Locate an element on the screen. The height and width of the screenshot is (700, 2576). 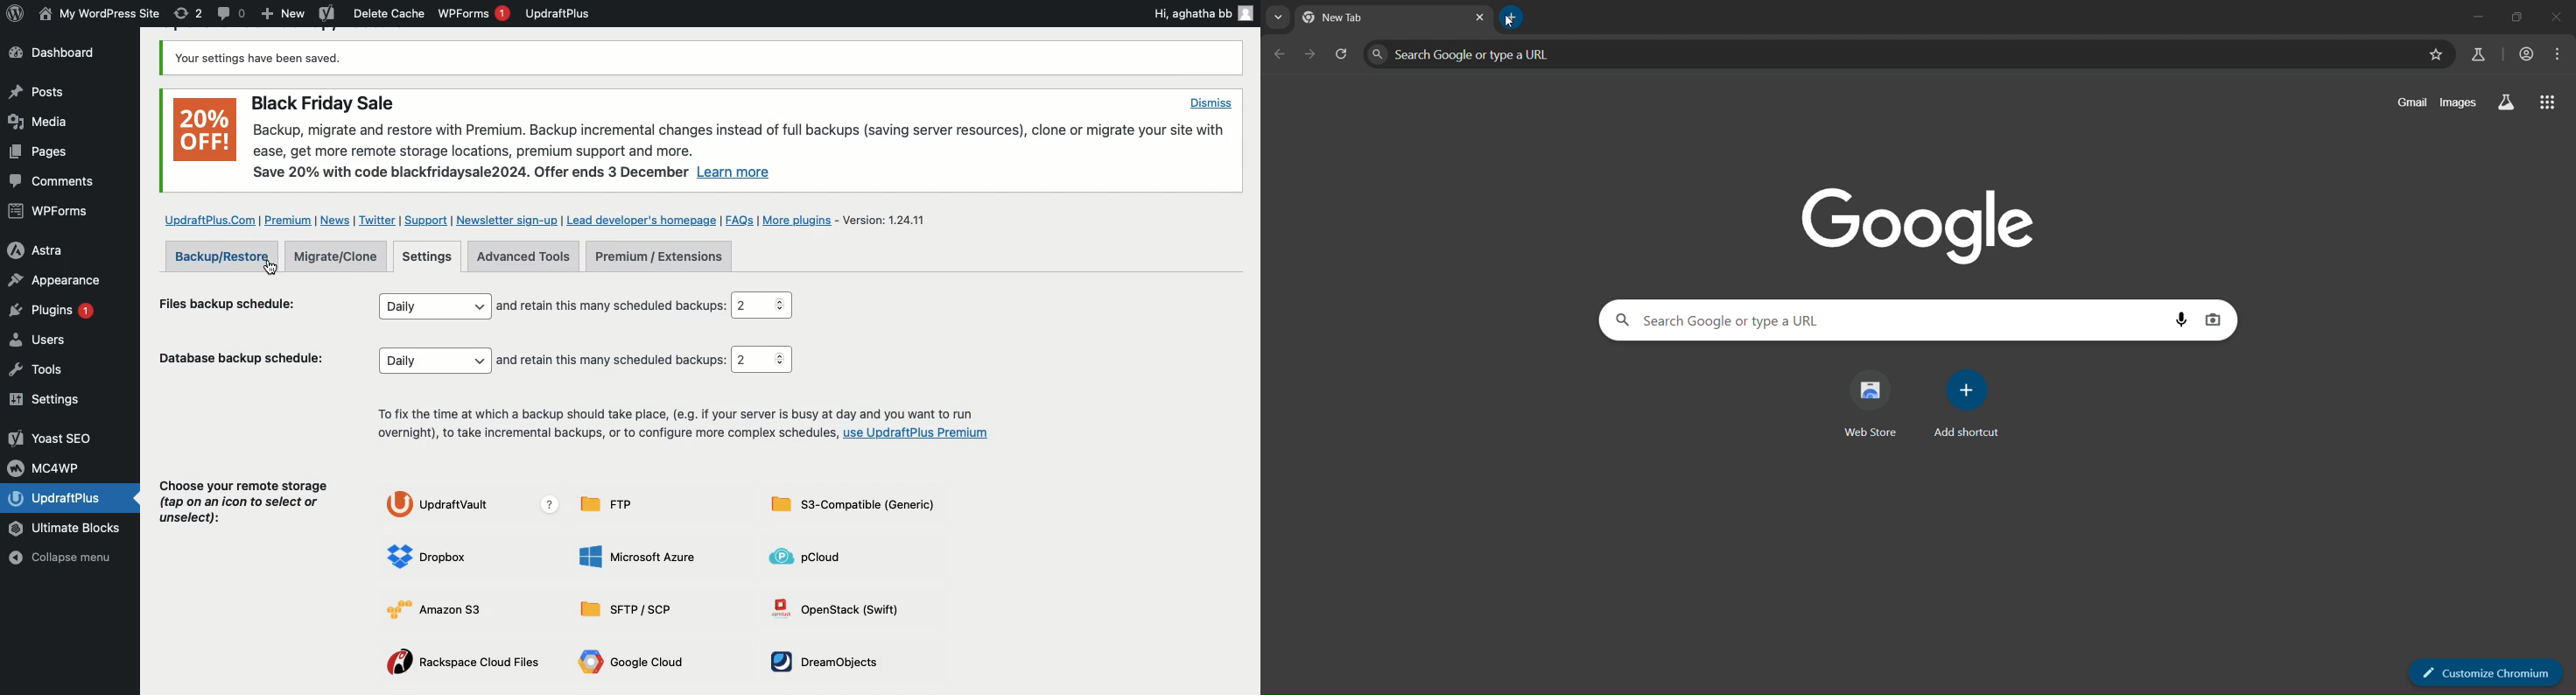
UpdraftPlus is located at coordinates (558, 13).